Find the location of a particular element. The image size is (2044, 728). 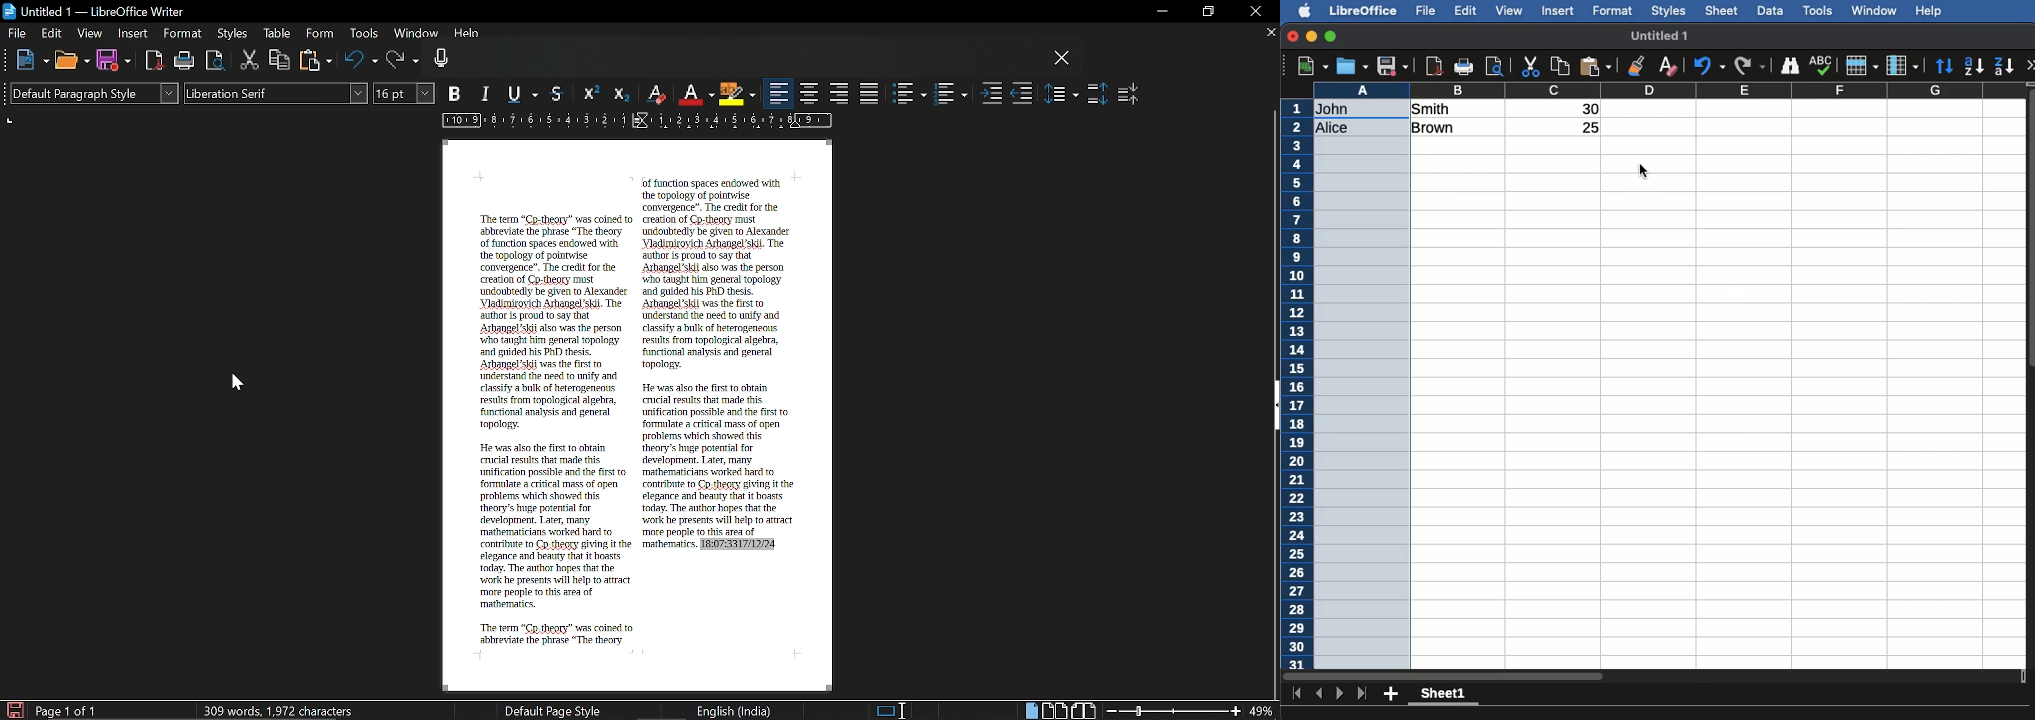

New is located at coordinates (1312, 64).